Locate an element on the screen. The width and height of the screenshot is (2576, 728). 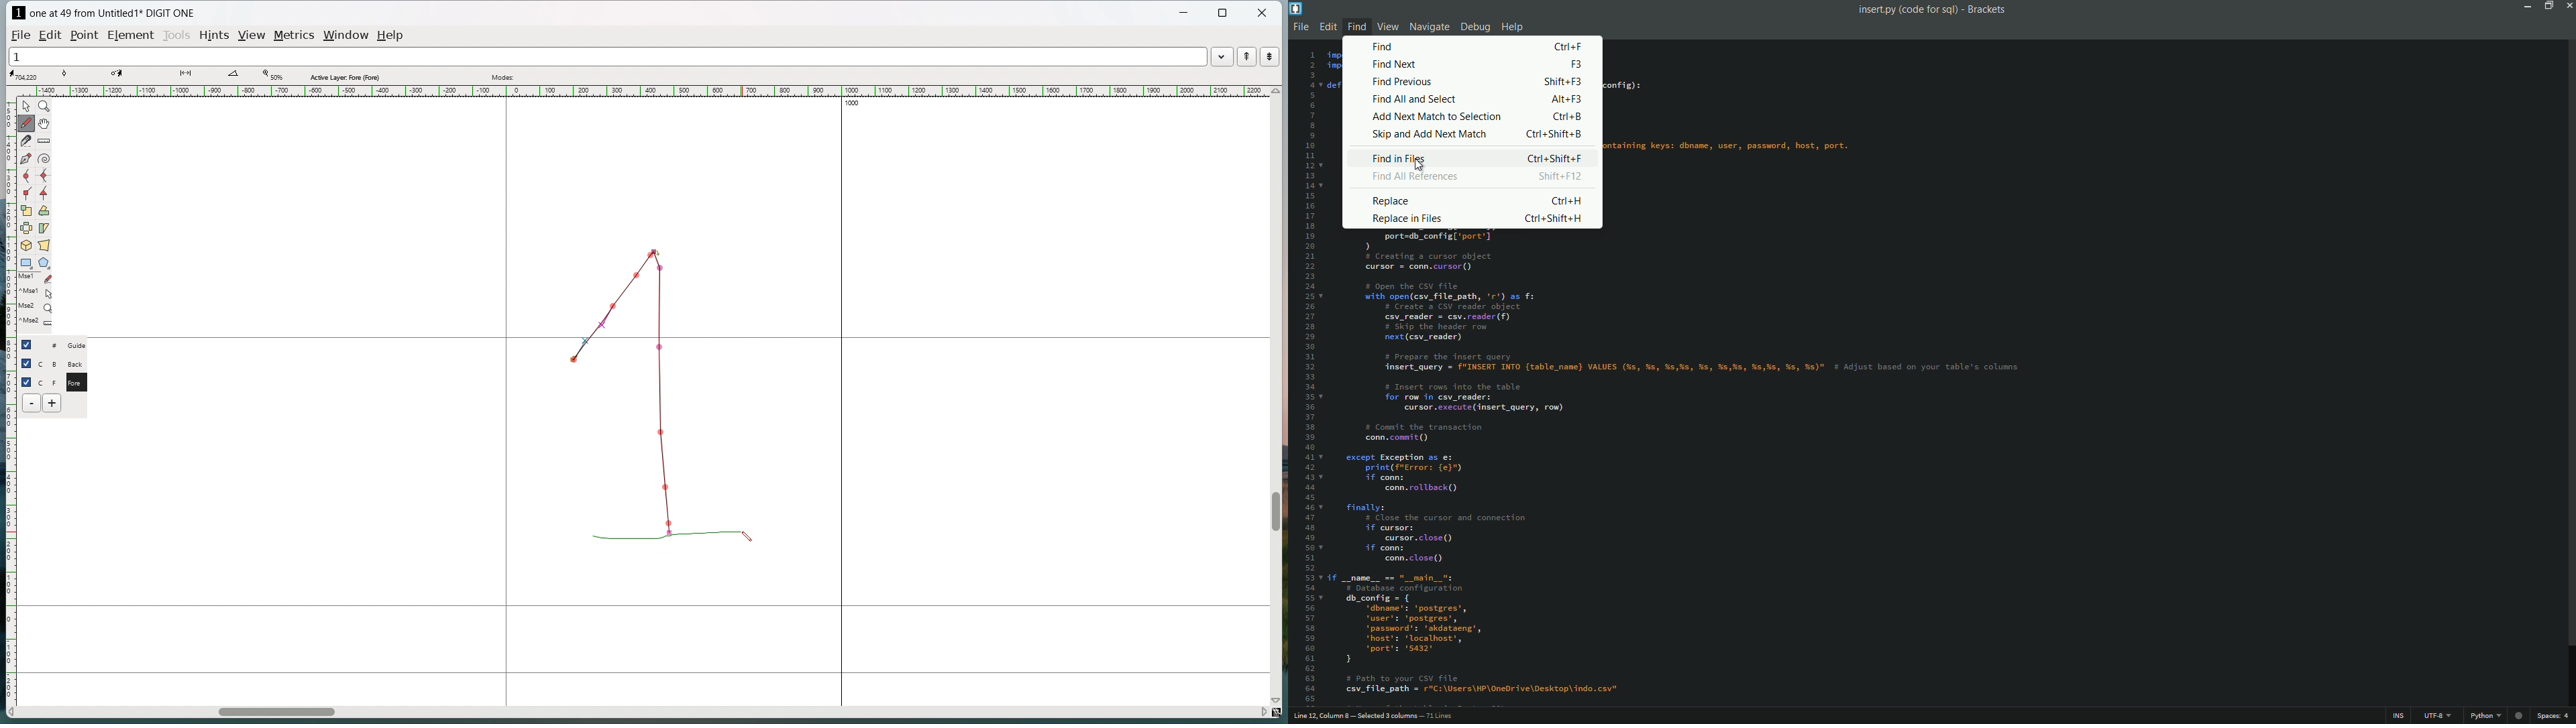
web is located at coordinates (2520, 713).